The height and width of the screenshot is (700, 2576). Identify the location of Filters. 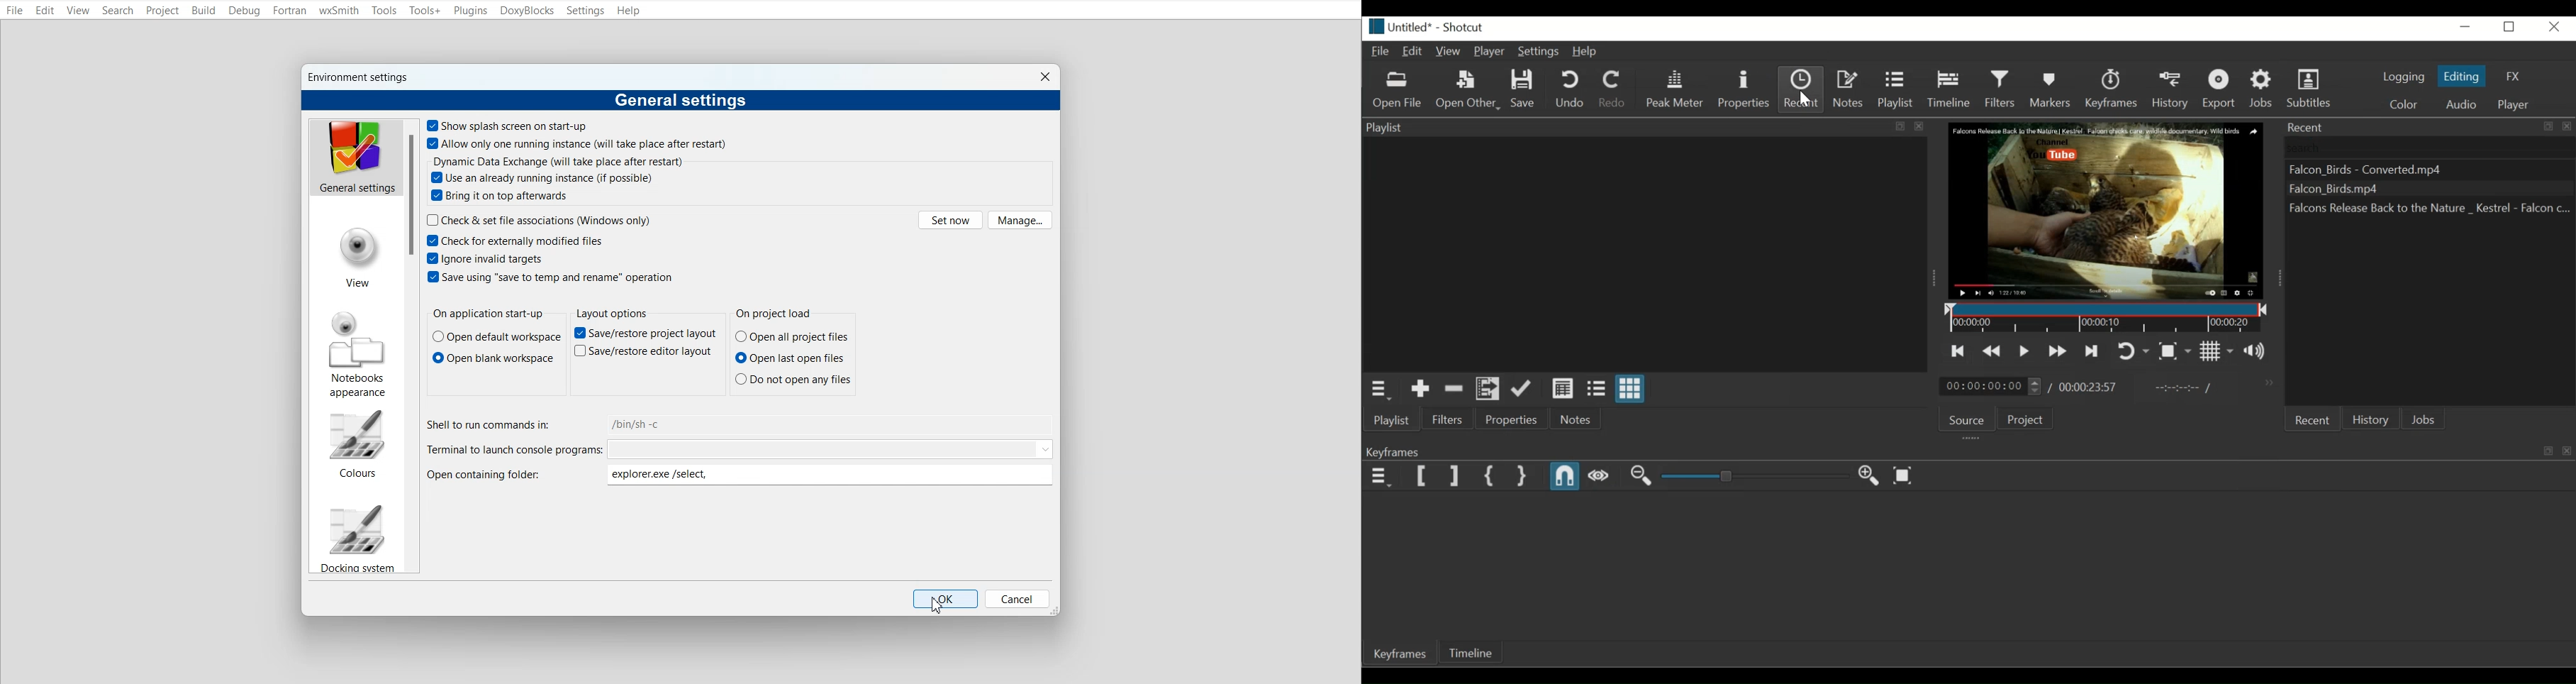
(2001, 89).